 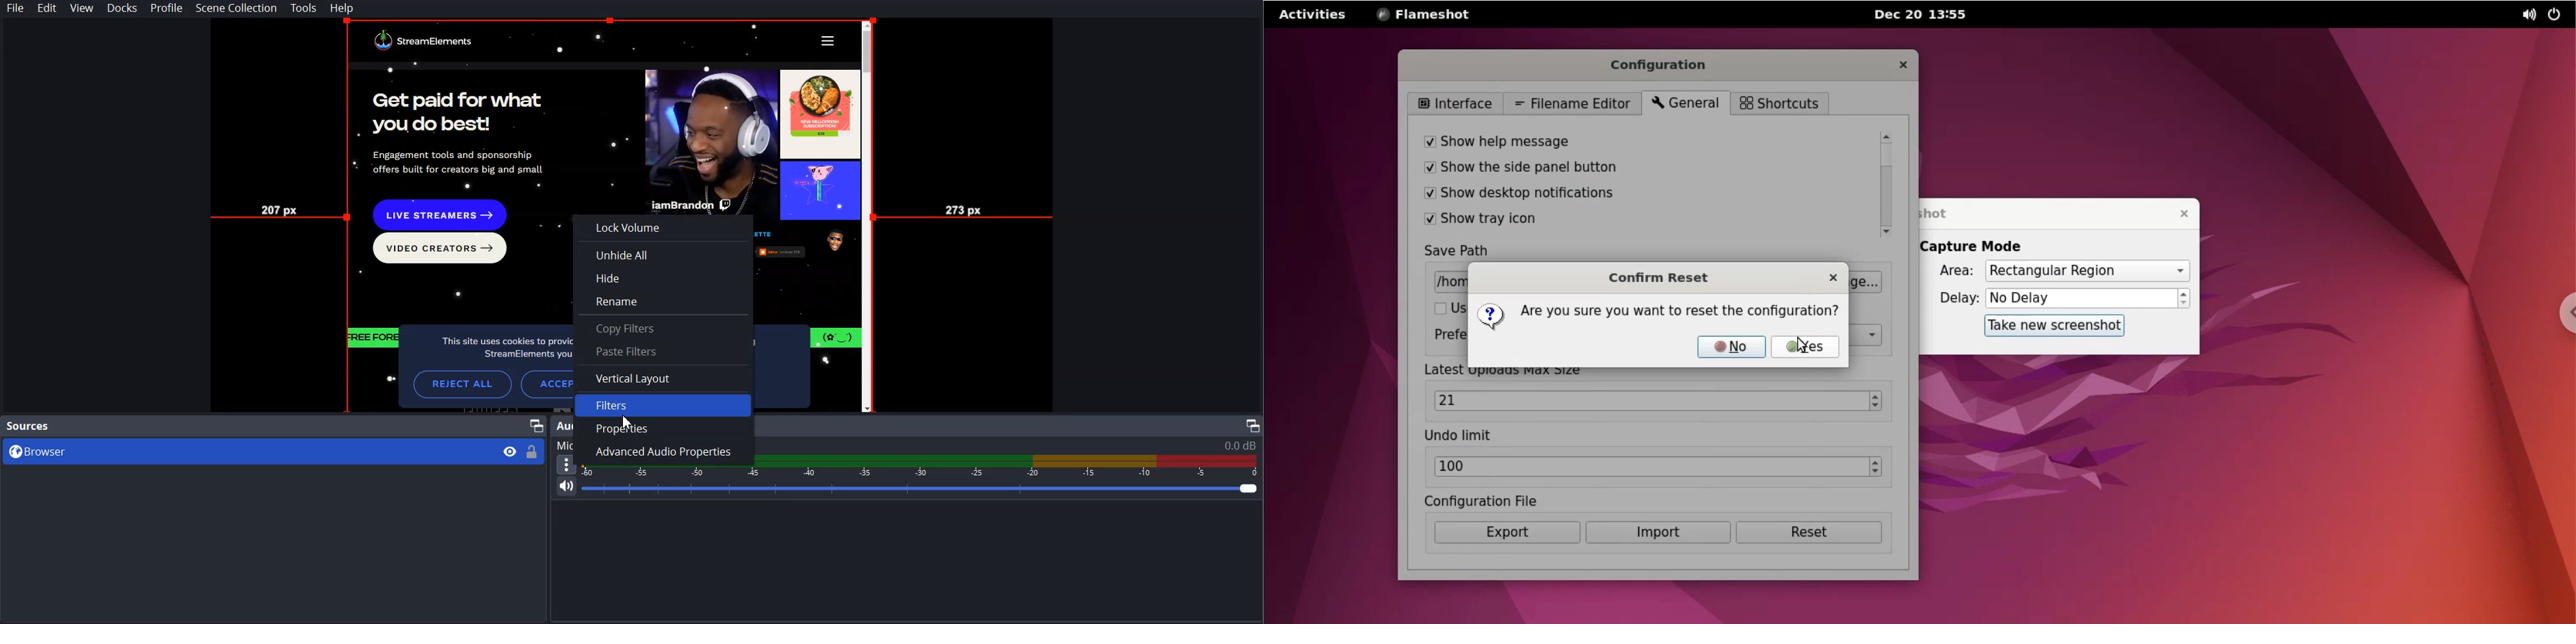 I want to click on Lock, so click(x=532, y=452).